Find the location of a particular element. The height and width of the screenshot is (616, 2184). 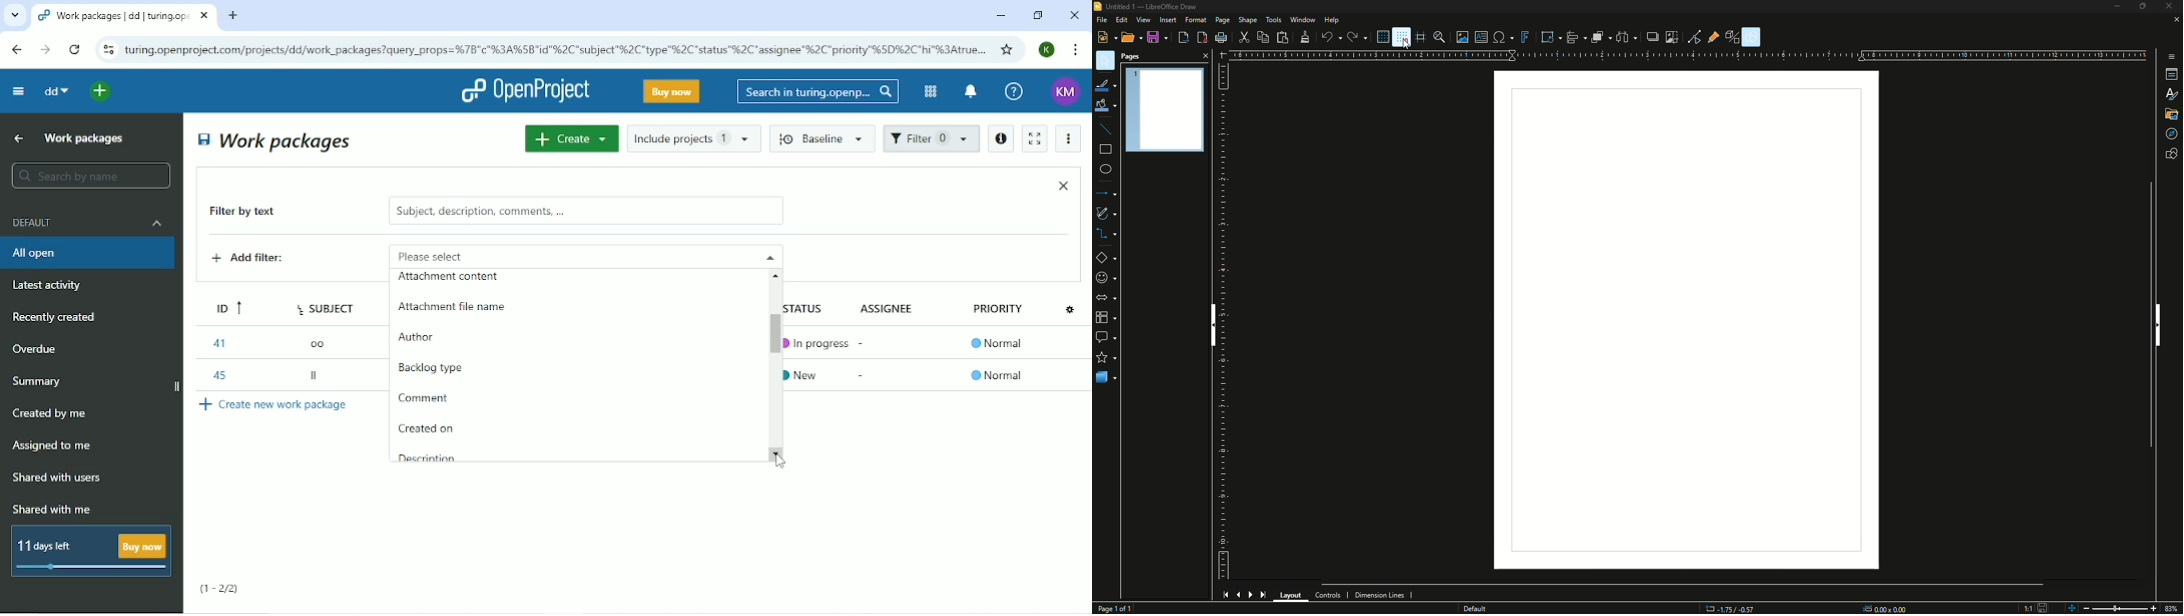

Lines and arrows is located at coordinates (1115, 192).